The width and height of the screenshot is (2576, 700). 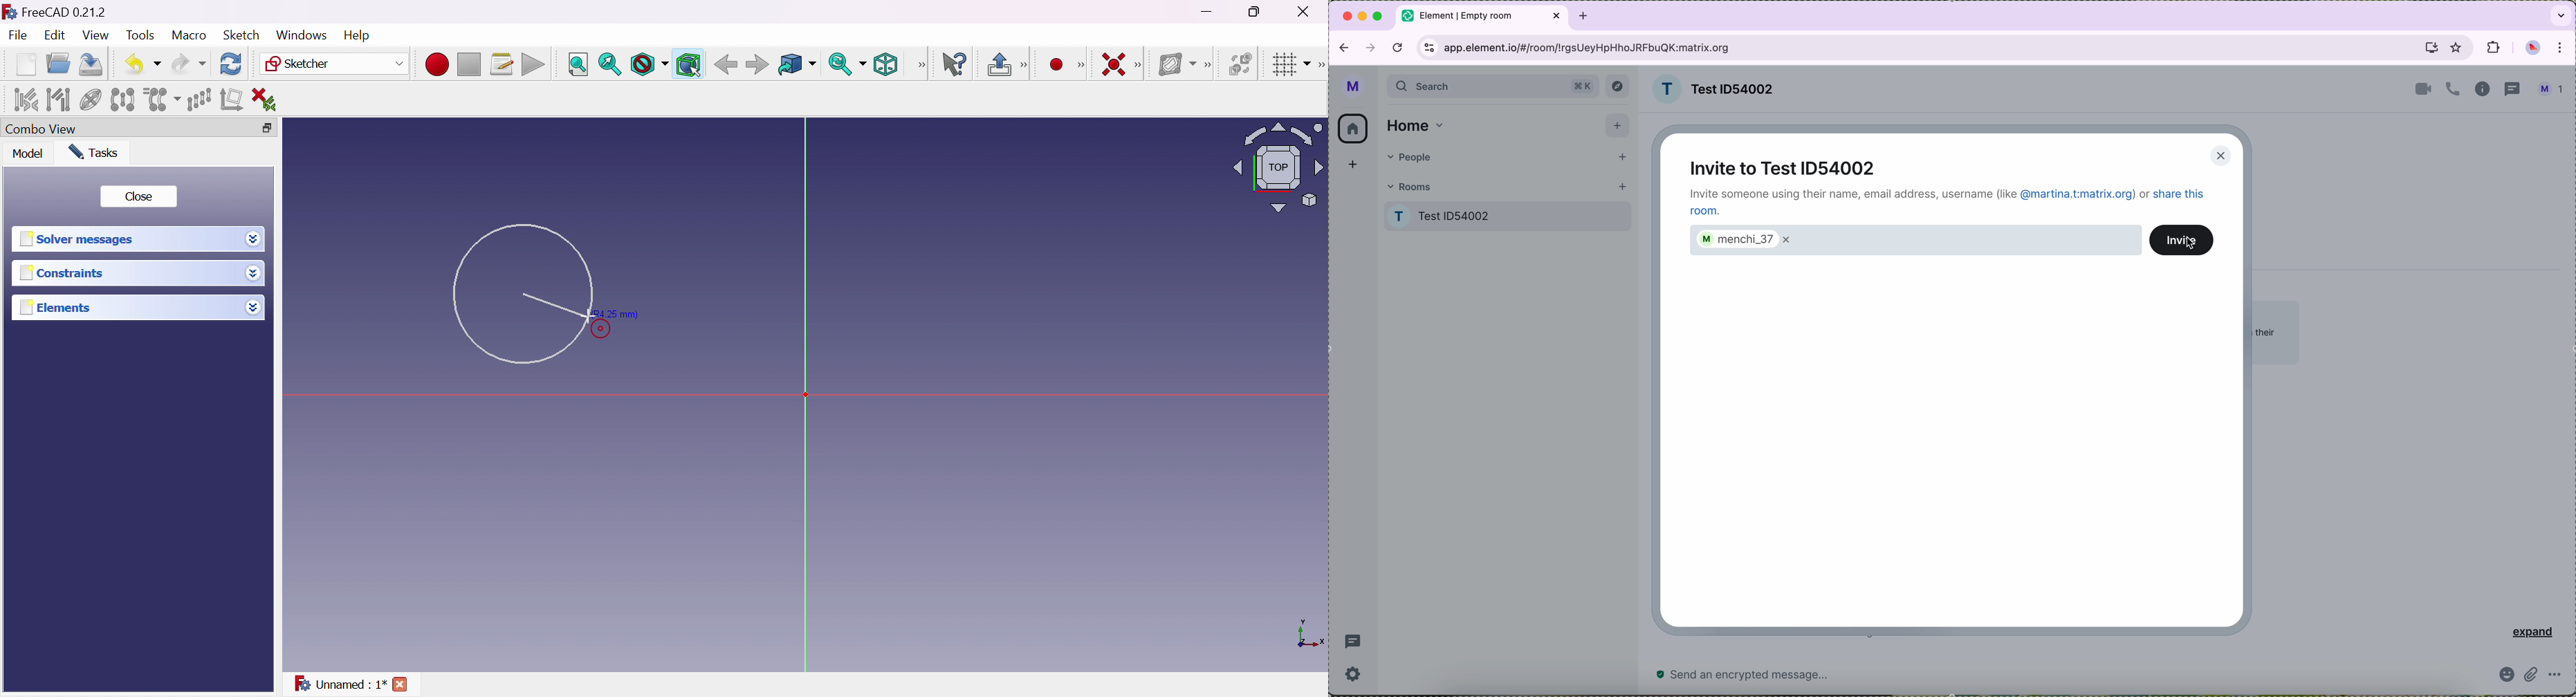 What do you see at coordinates (54, 37) in the screenshot?
I see `Edit` at bounding box center [54, 37].